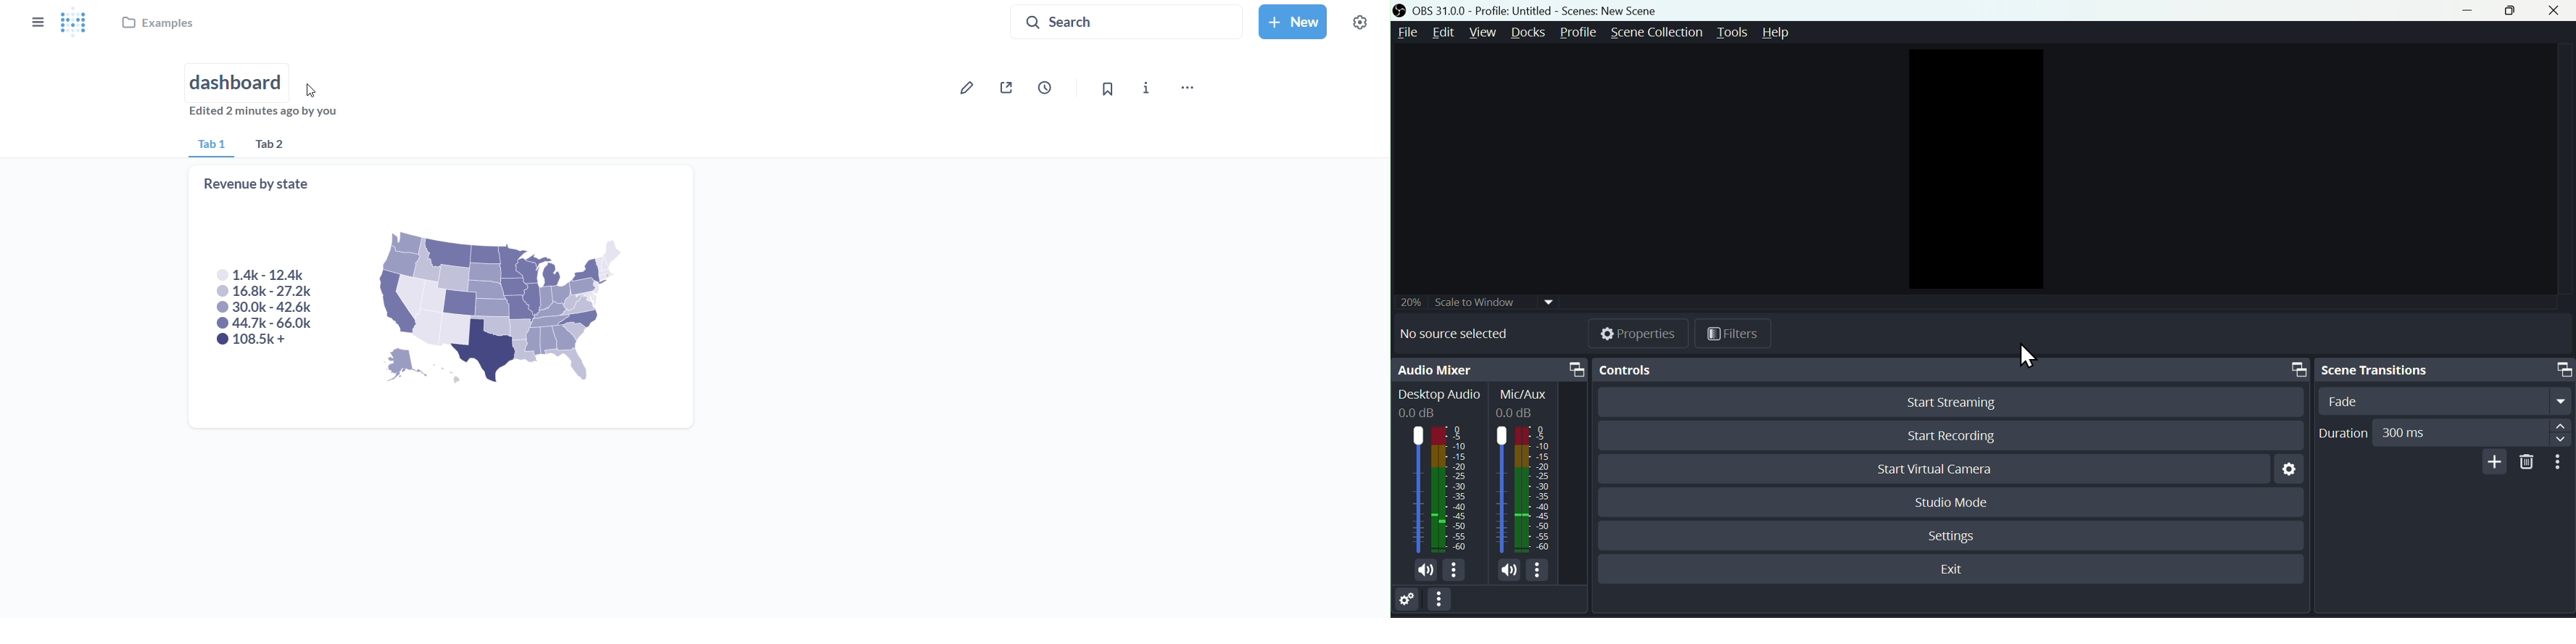 Image resolution: width=2576 pixels, height=644 pixels. Describe the element at coordinates (1436, 489) in the screenshot. I see `Audio bar` at that location.